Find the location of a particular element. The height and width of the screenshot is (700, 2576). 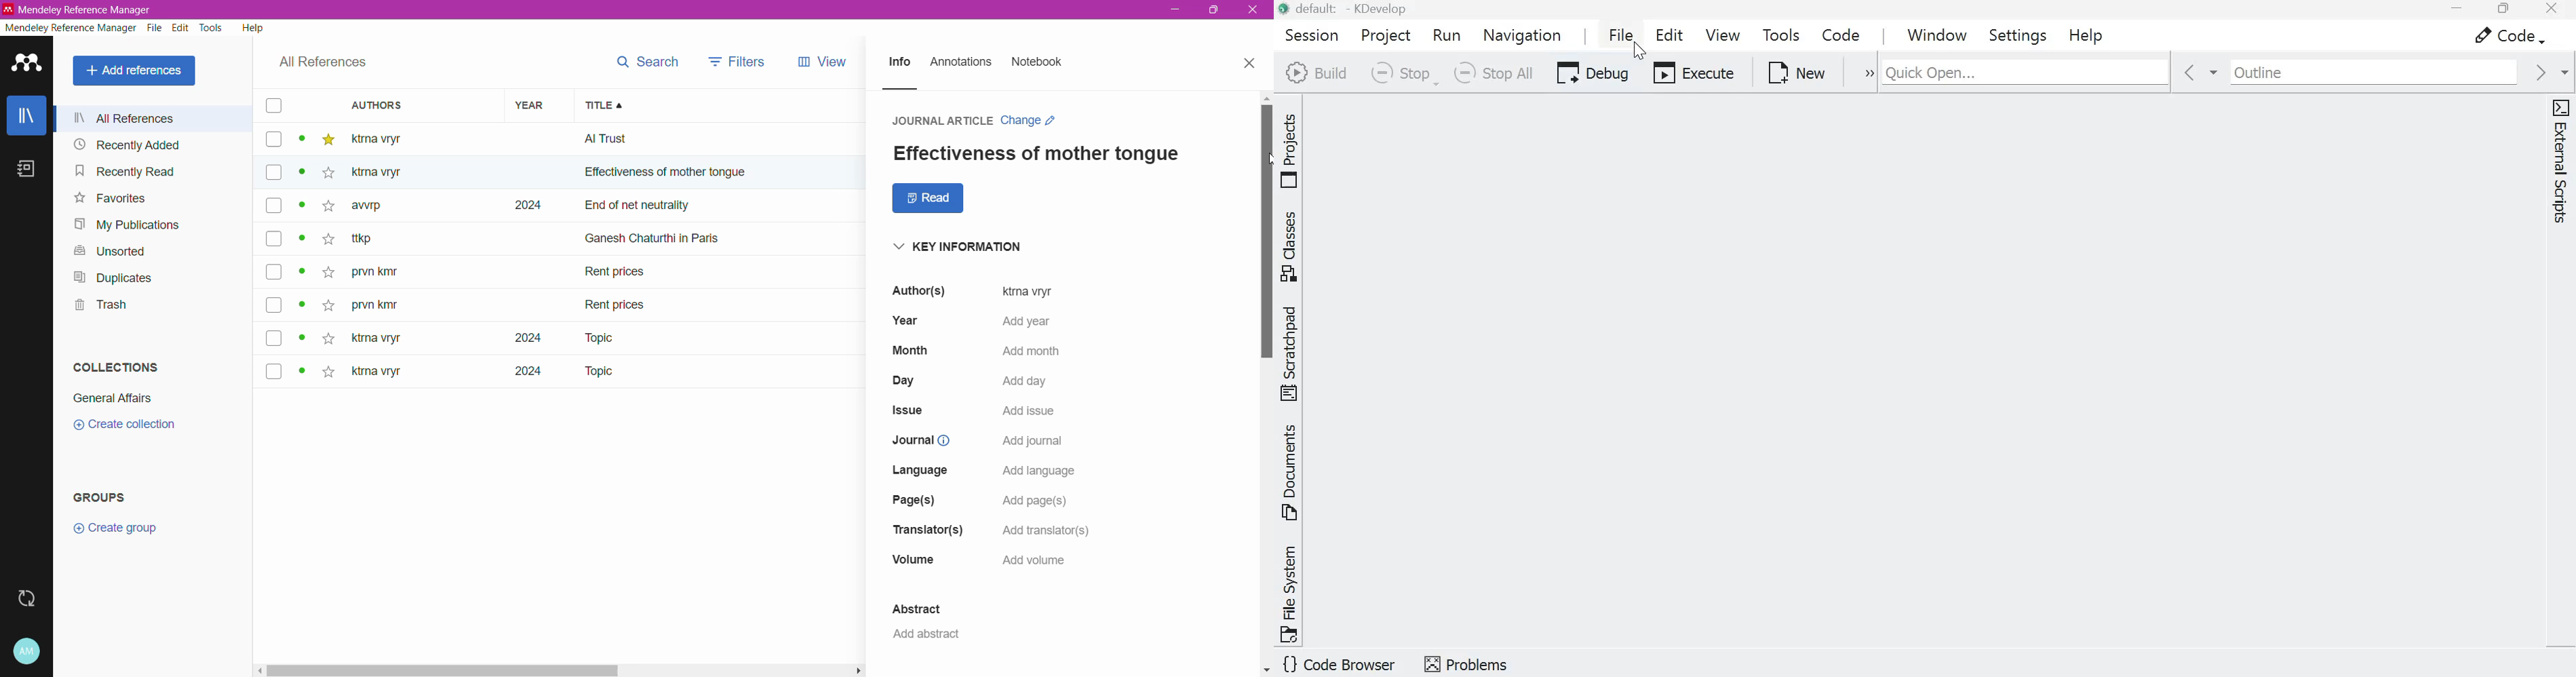

star is located at coordinates (326, 242).